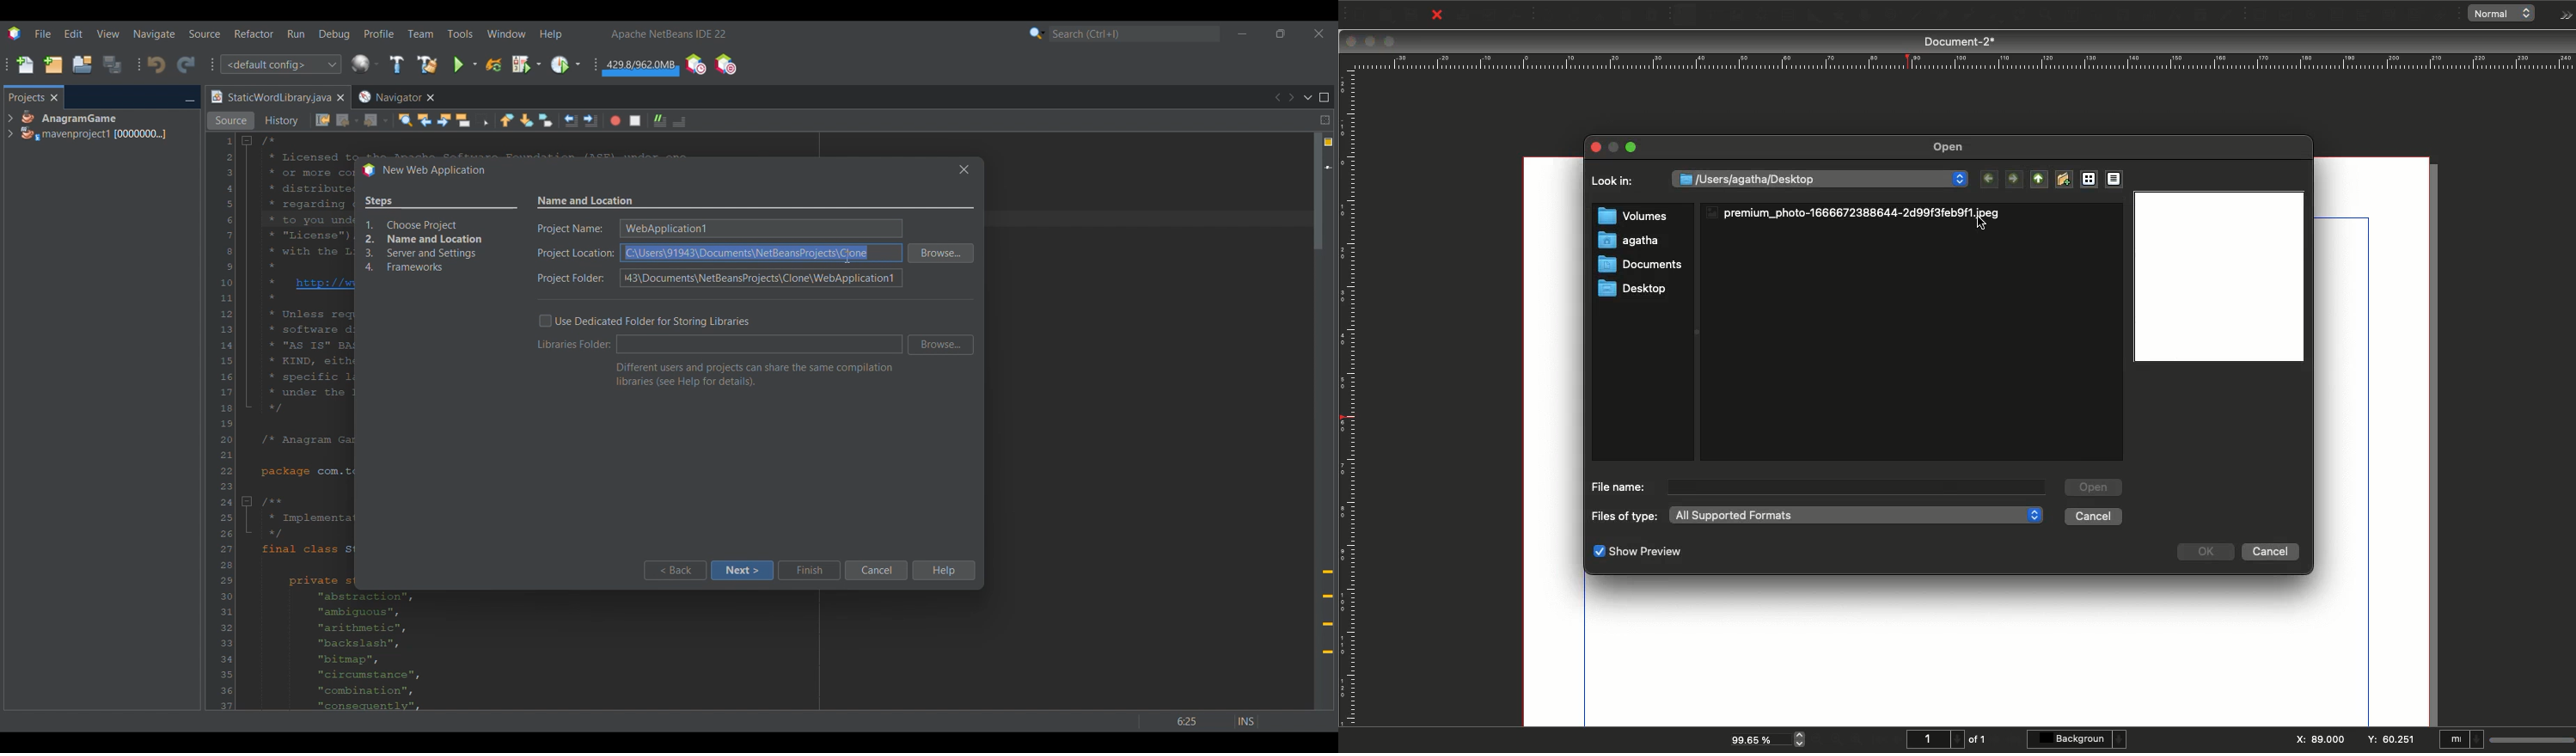  What do you see at coordinates (1635, 147) in the screenshot?
I see `Minimize` at bounding box center [1635, 147].